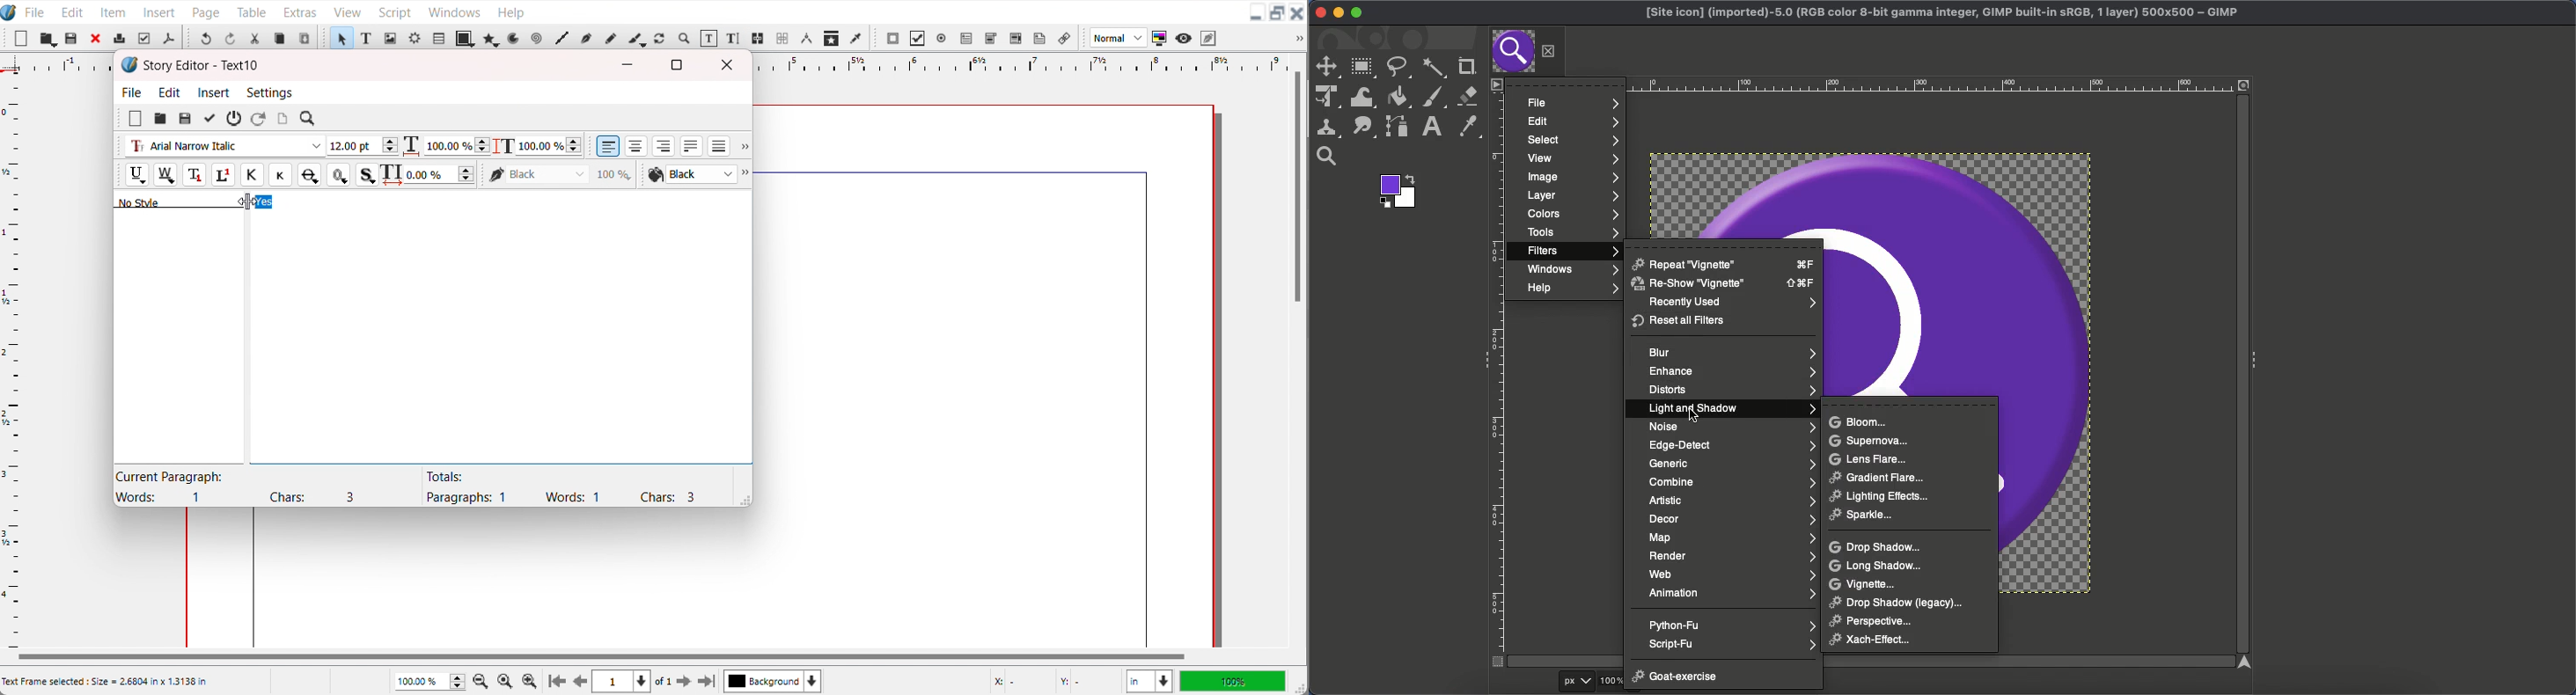 This screenshot has width=2576, height=700. Describe the element at coordinates (682, 37) in the screenshot. I see `Zoom in or out` at that location.